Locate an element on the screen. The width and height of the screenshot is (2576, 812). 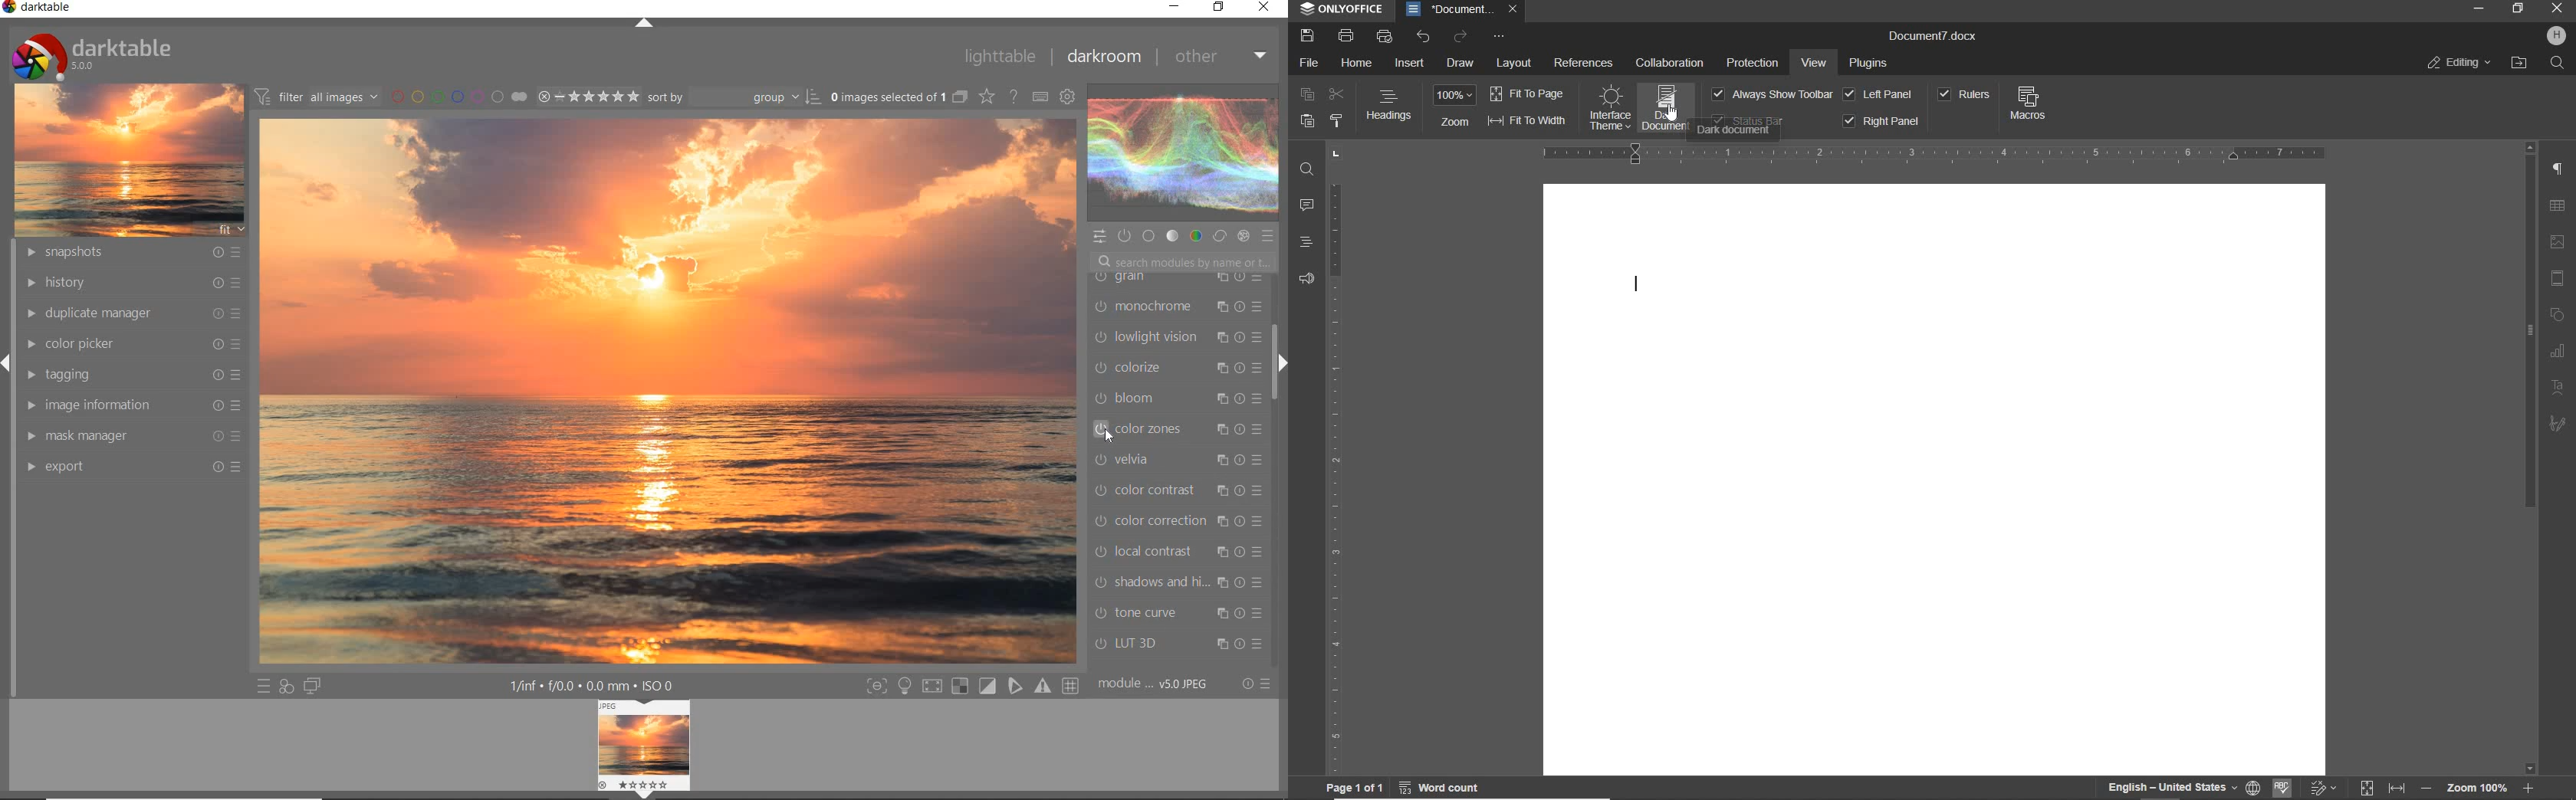
TOGGLE MODE is located at coordinates (972, 686).